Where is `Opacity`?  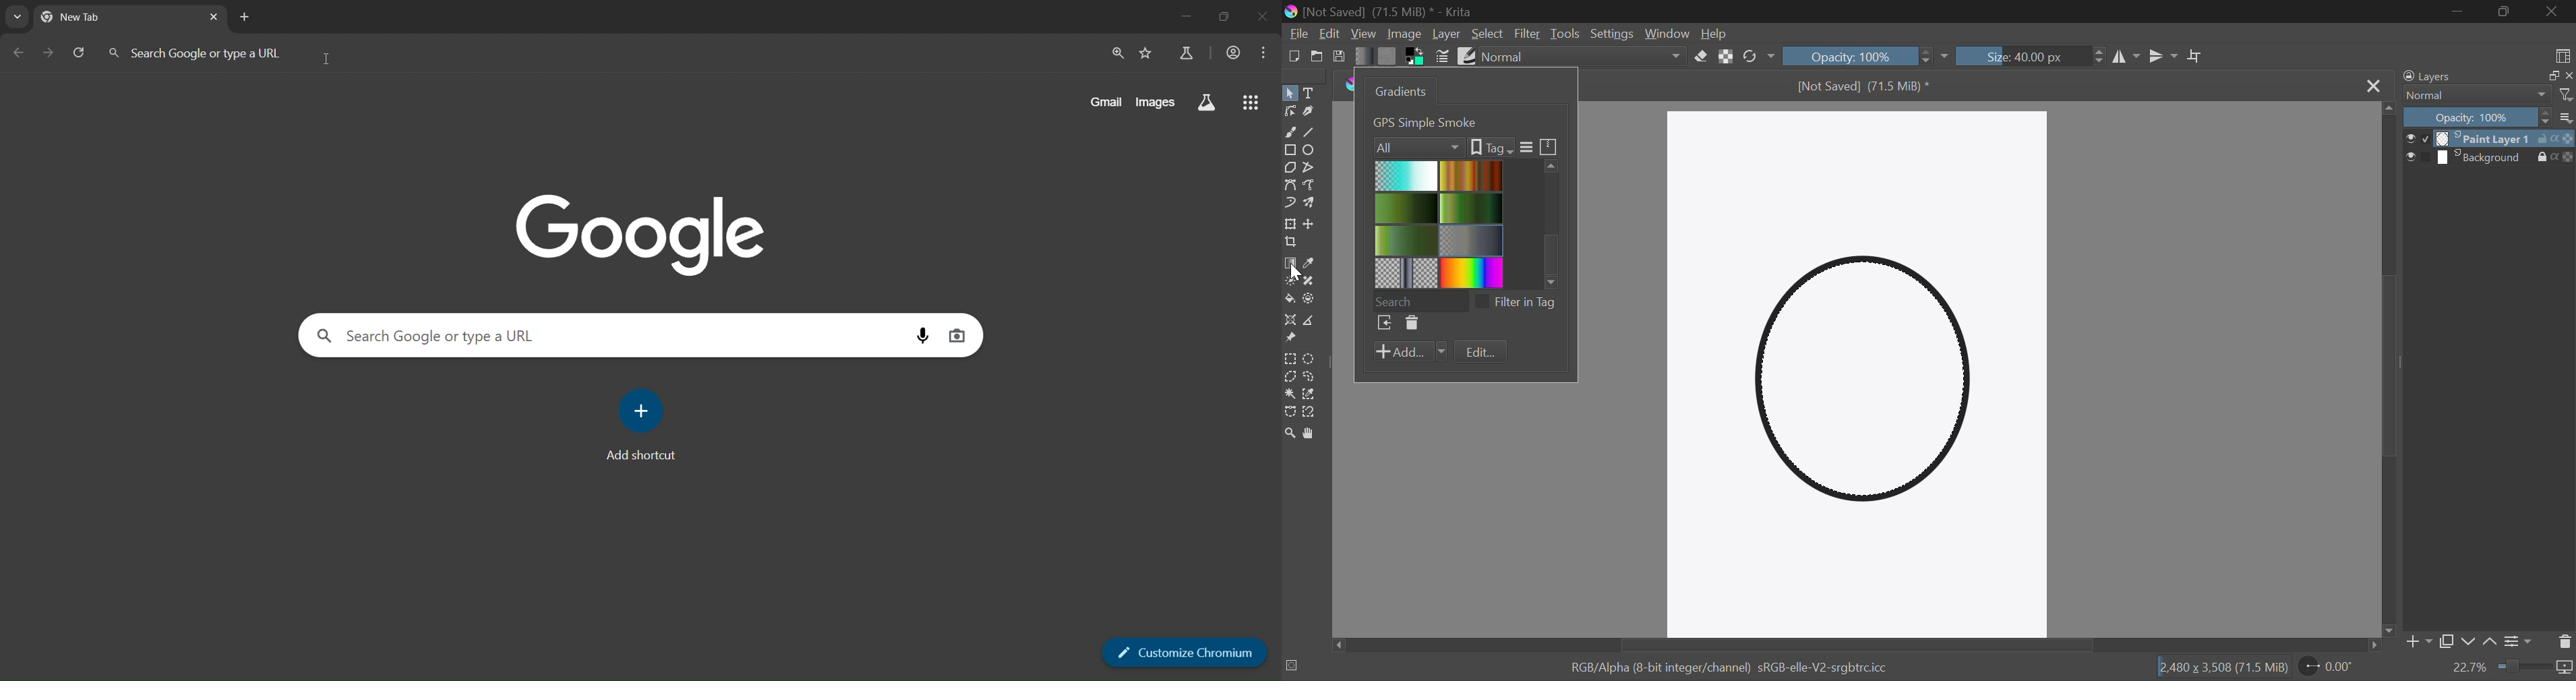 Opacity is located at coordinates (2476, 118).